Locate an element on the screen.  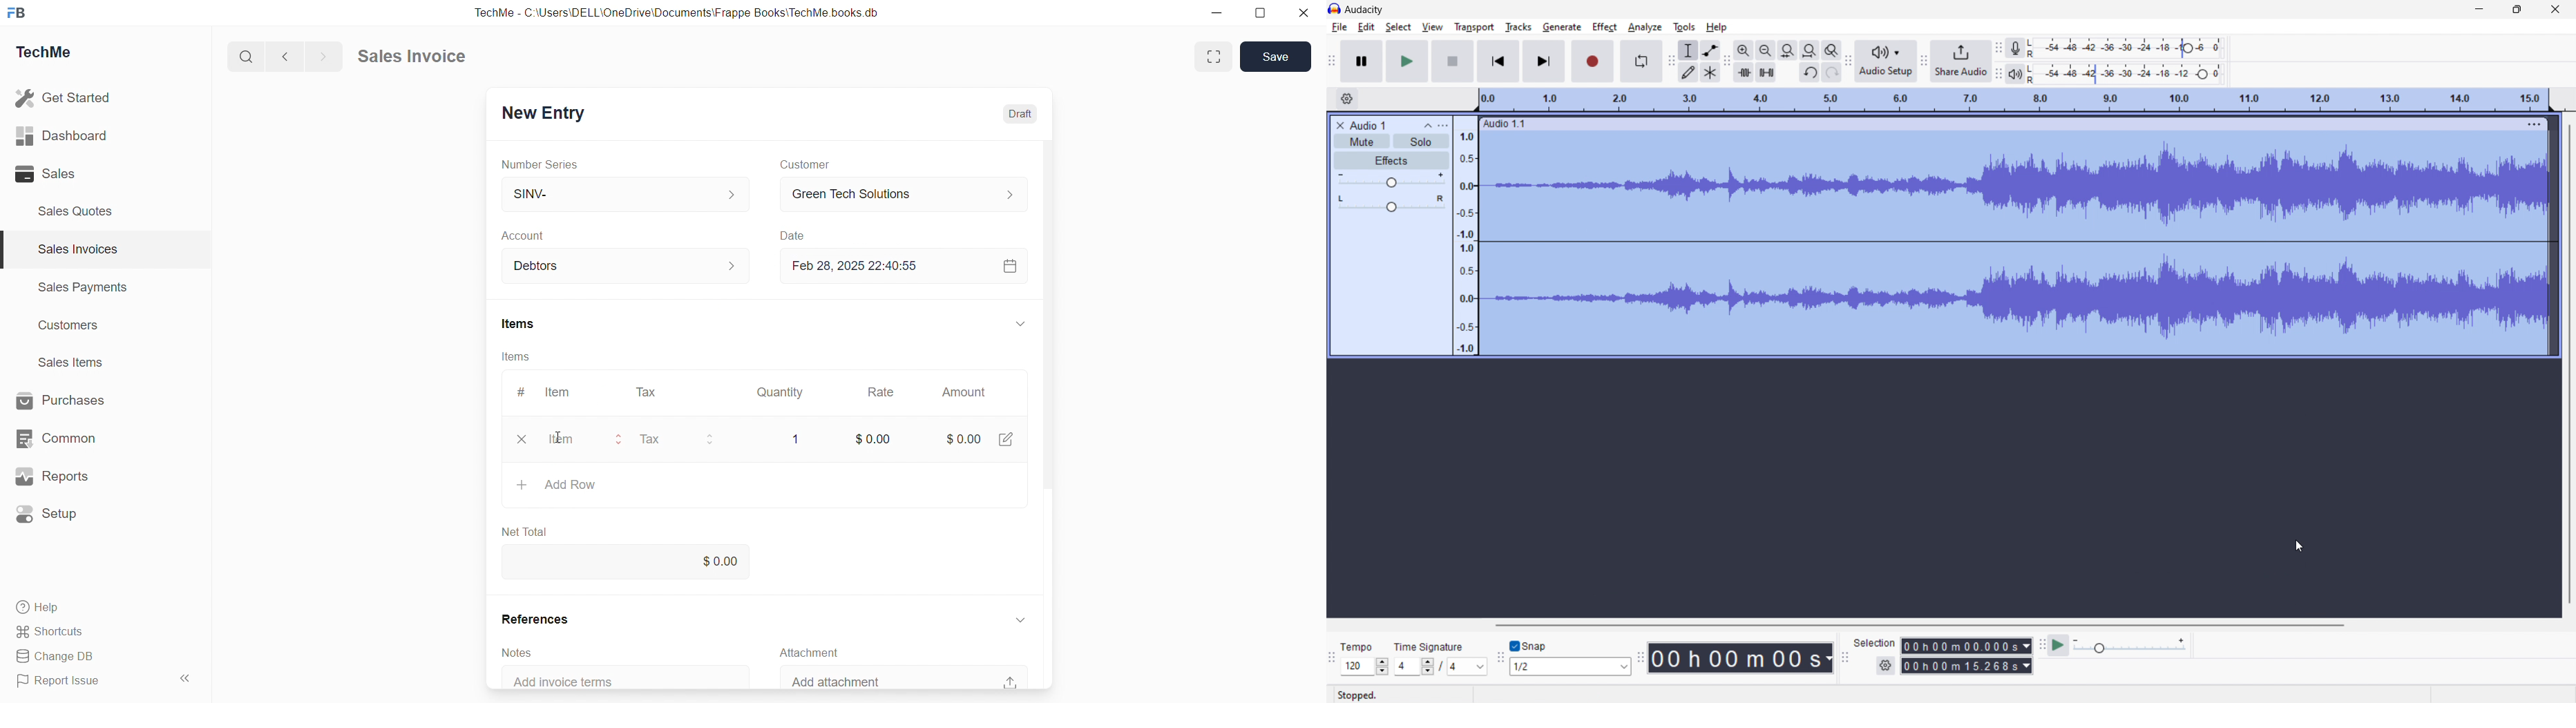
time toolbar is located at coordinates (1643, 663).